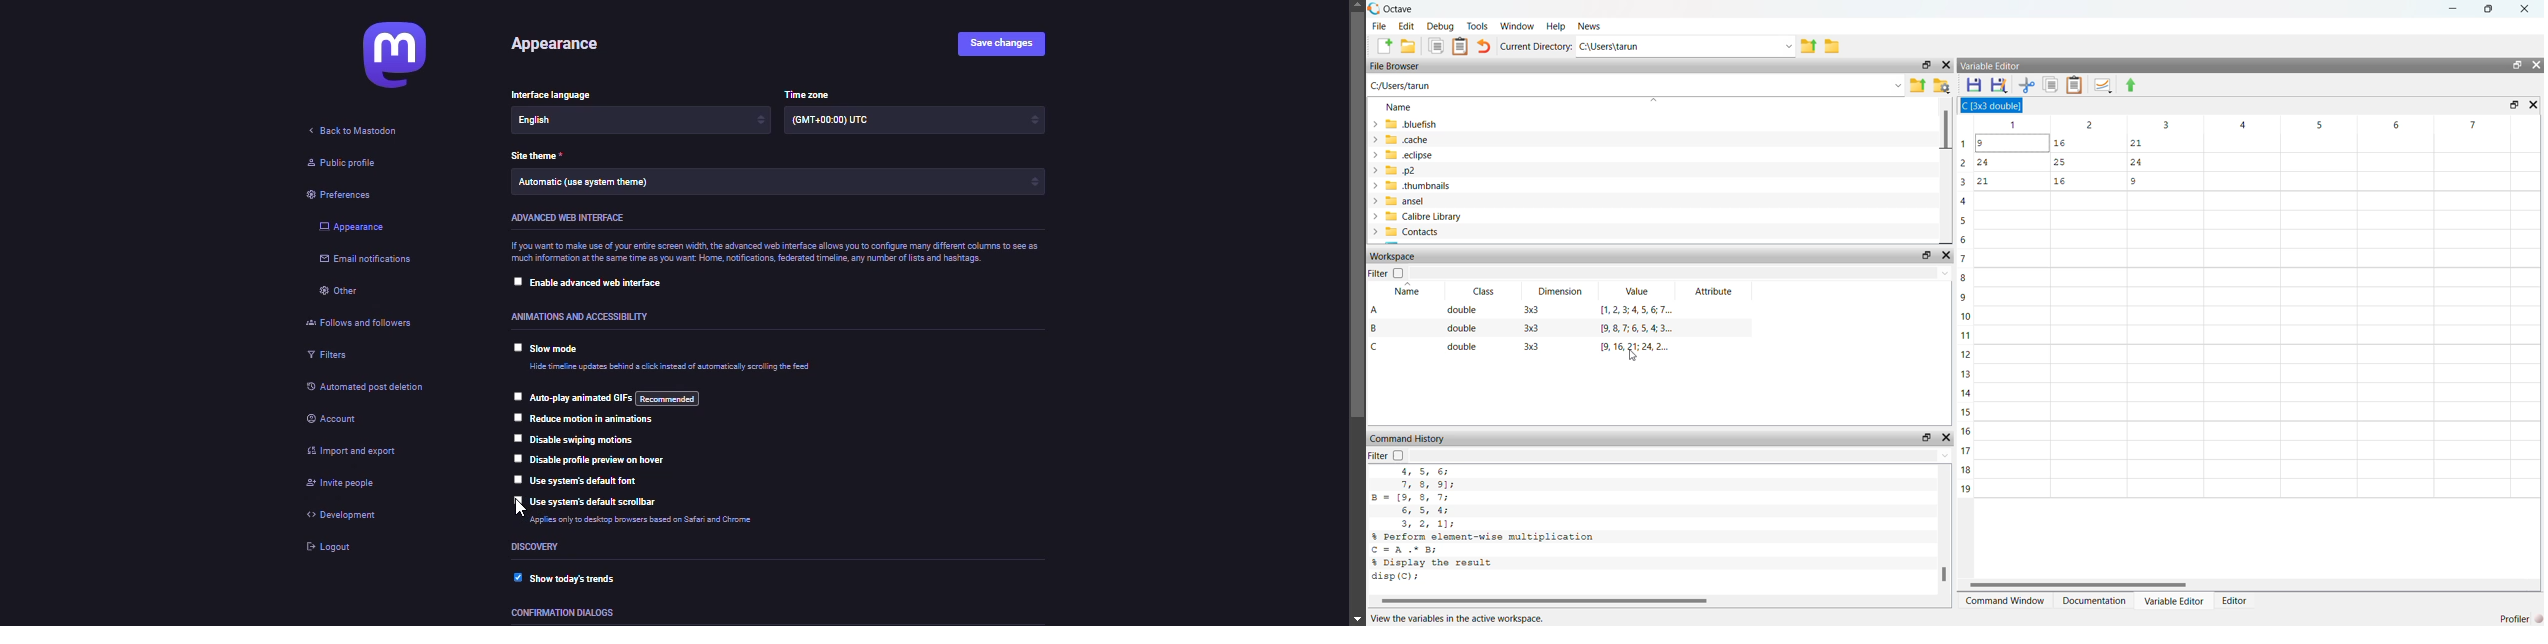 The width and height of the screenshot is (2548, 644). What do you see at coordinates (1378, 273) in the screenshot?
I see `Filter` at bounding box center [1378, 273].